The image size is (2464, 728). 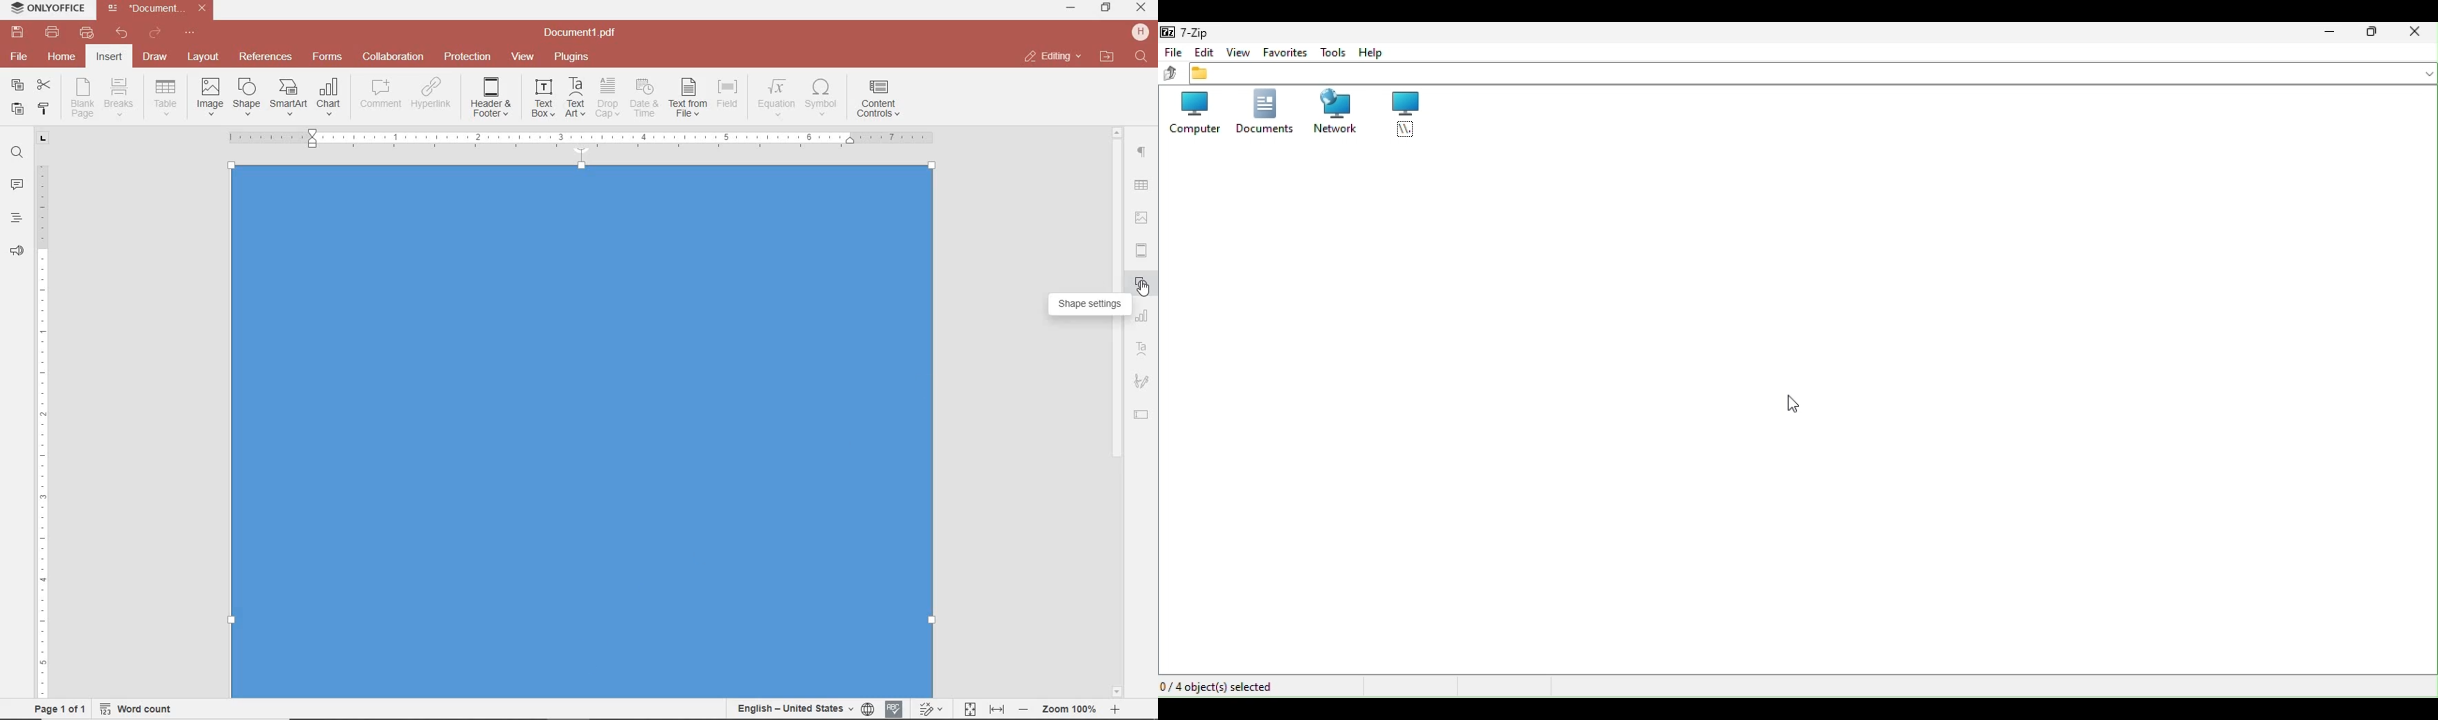 I want to click on undo, so click(x=122, y=33).